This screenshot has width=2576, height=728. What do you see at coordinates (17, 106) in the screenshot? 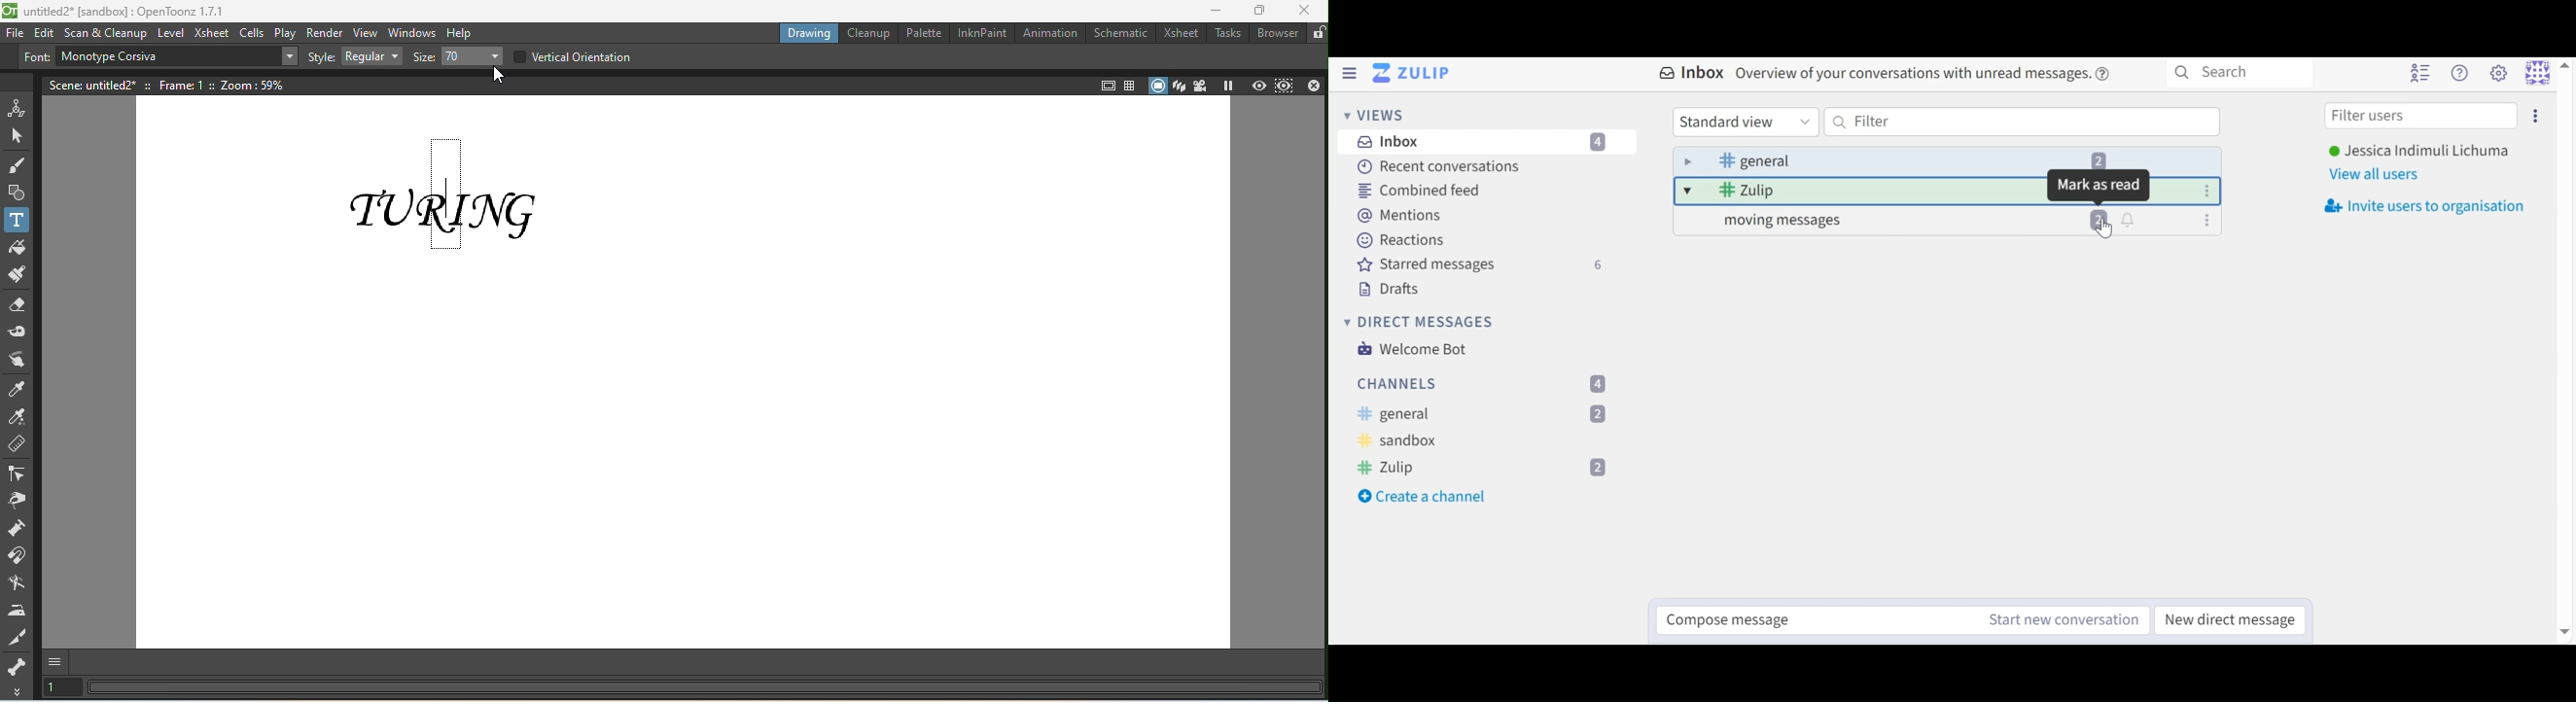
I see `Animate tool` at bounding box center [17, 106].